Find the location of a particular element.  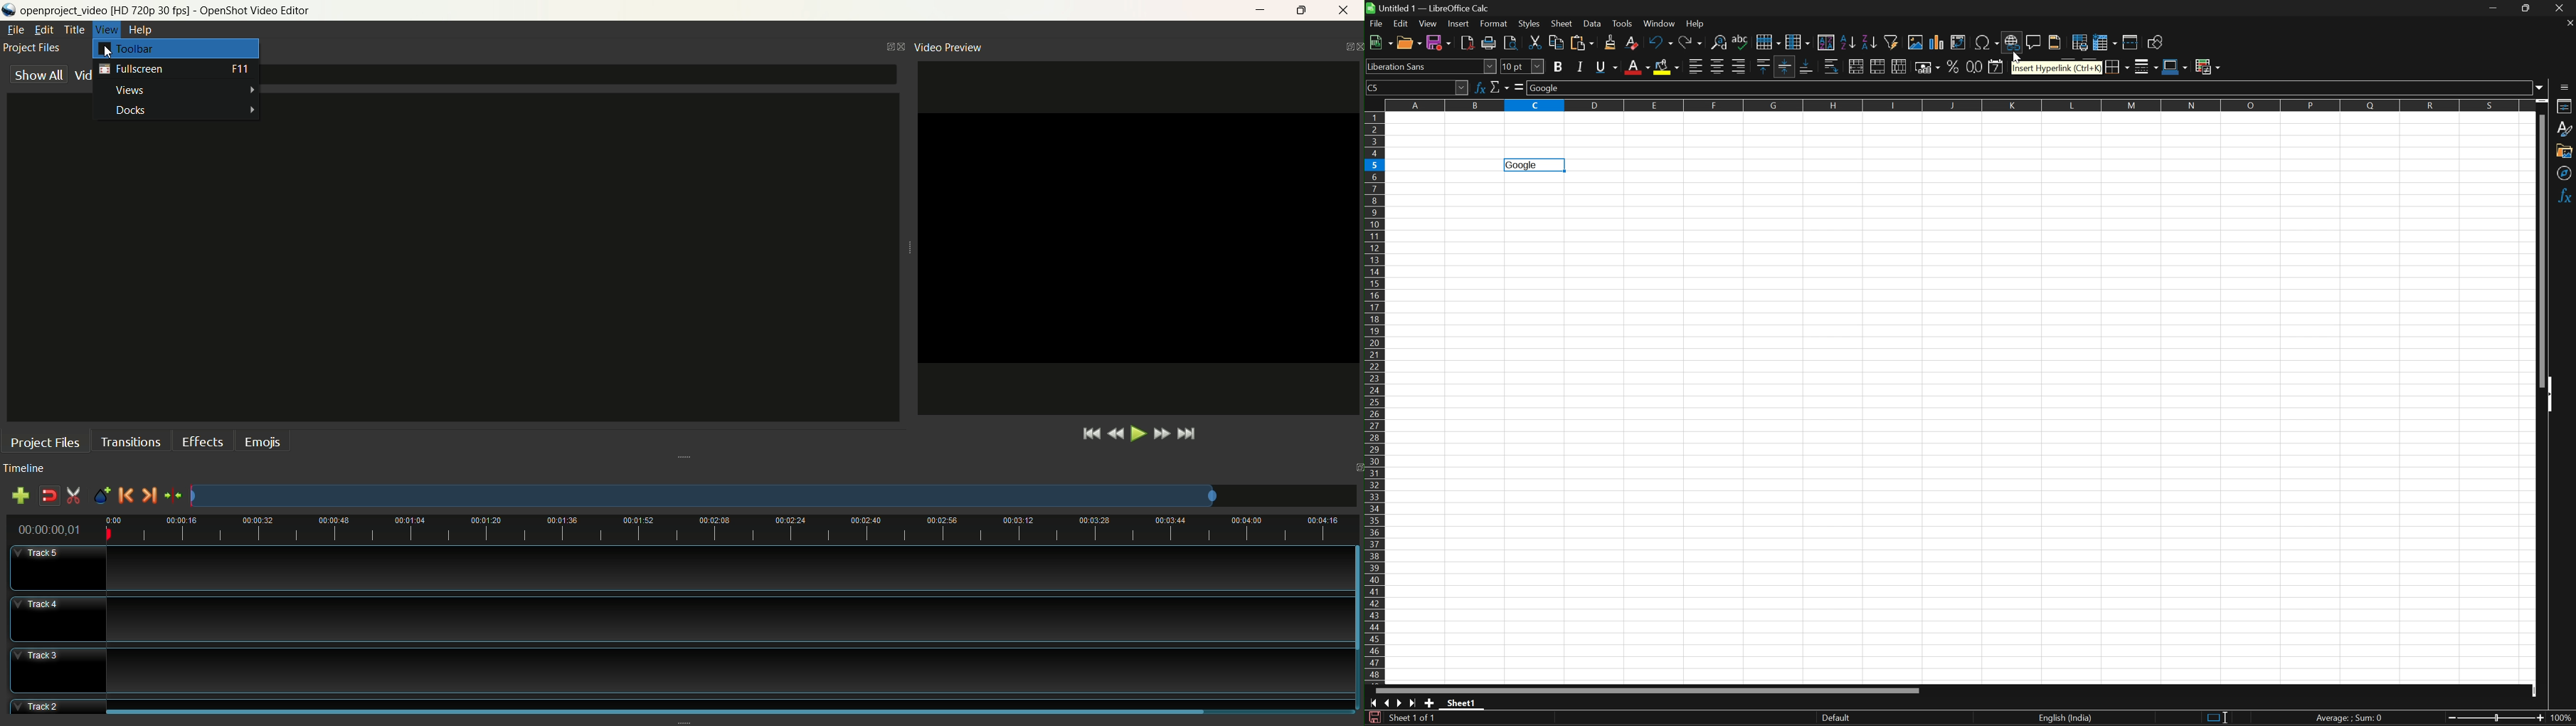

Data is located at coordinates (1594, 24).